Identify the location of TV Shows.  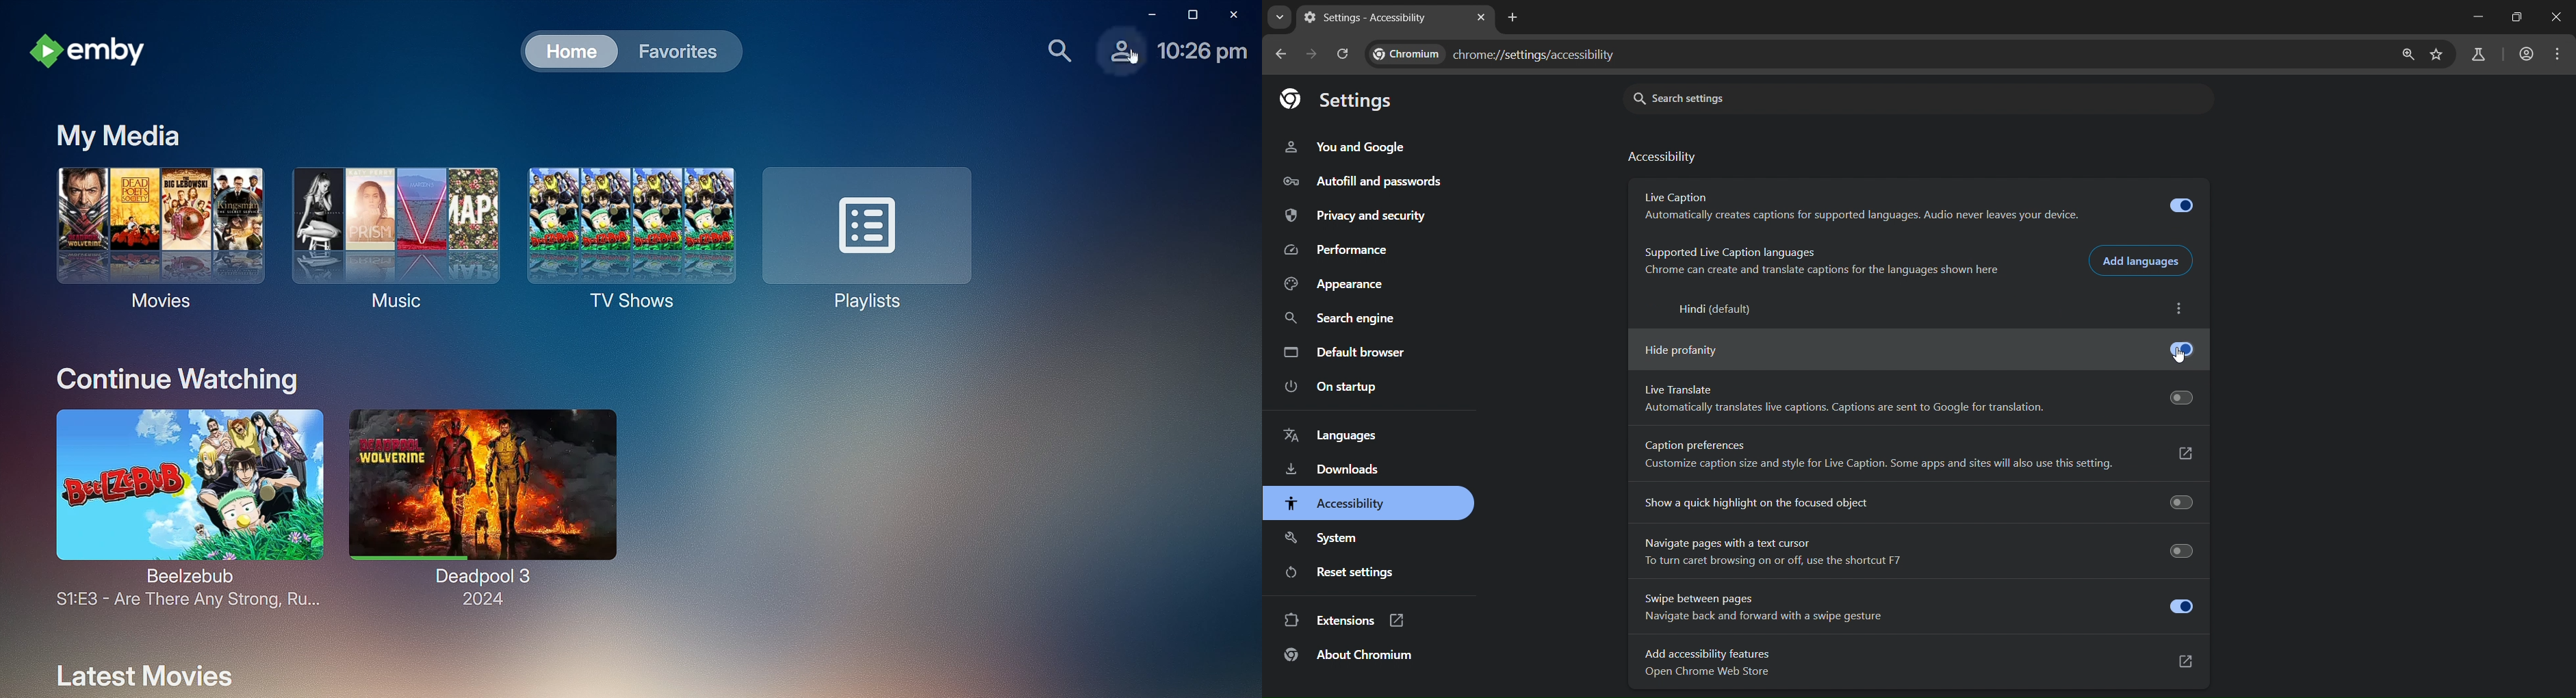
(624, 241).